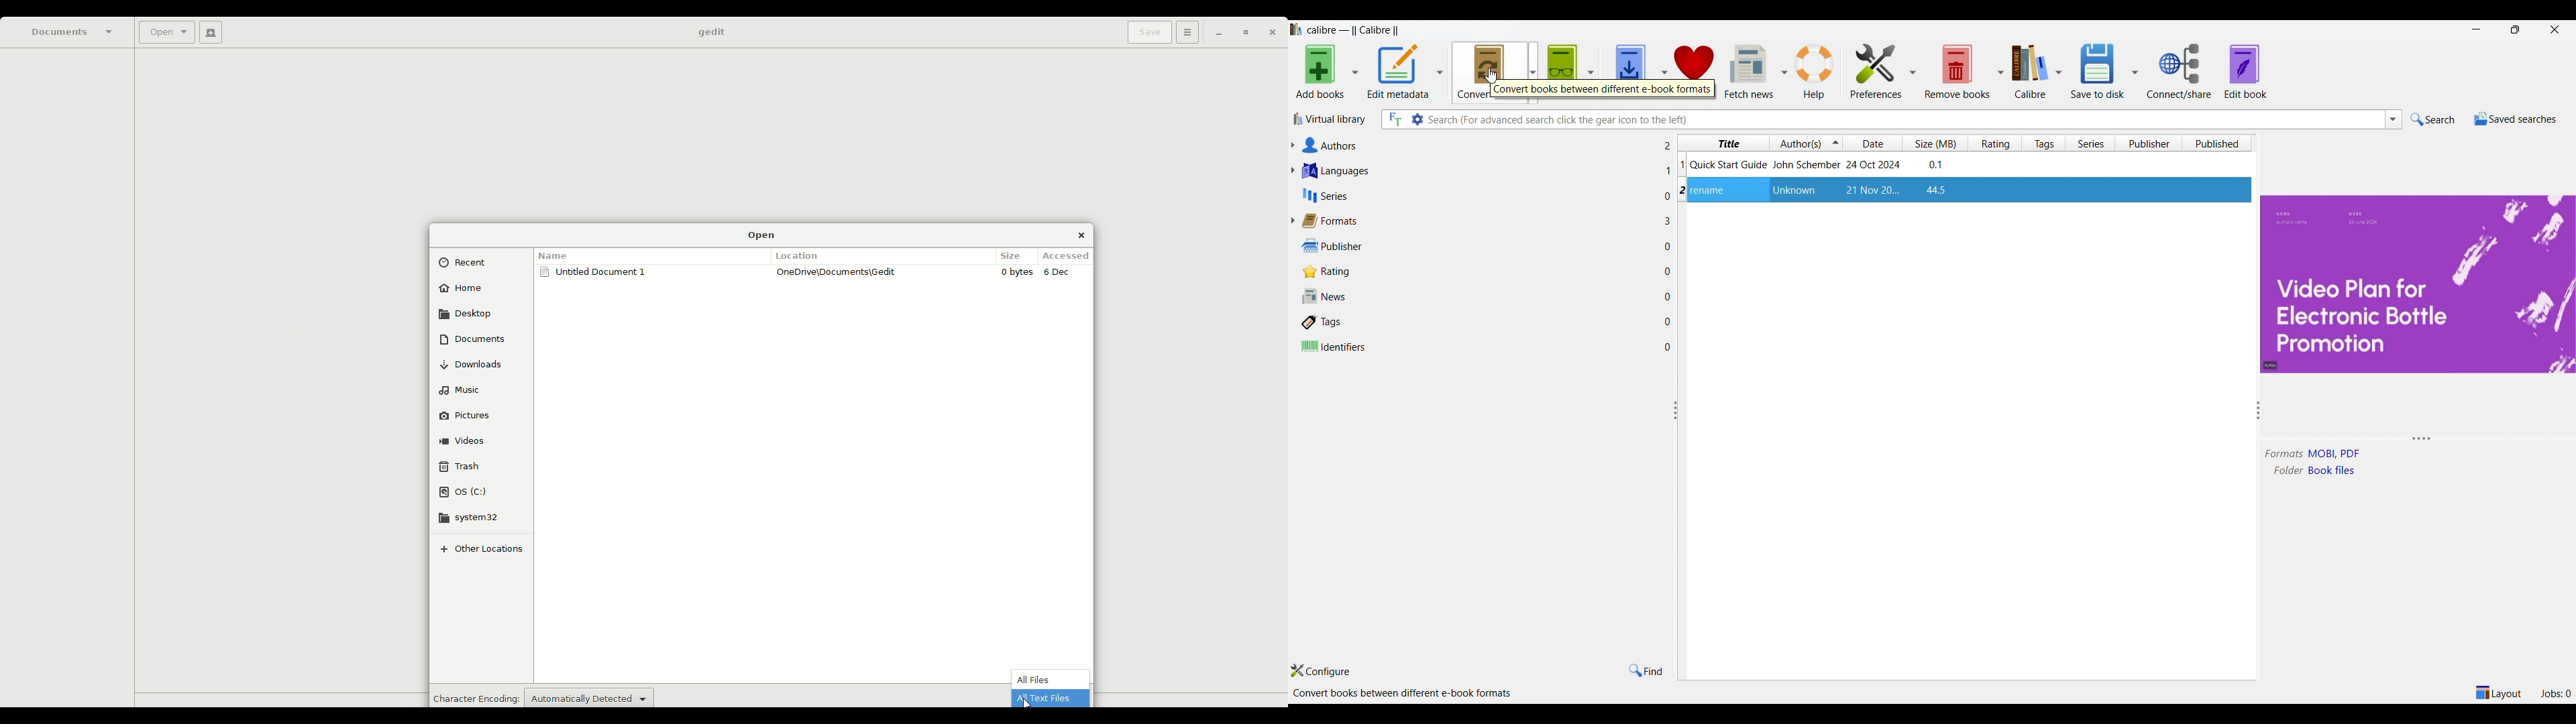 This screenshot has height=728, width=2576. I want to click on Book: Quick Start Guide, so click(1818, 164).